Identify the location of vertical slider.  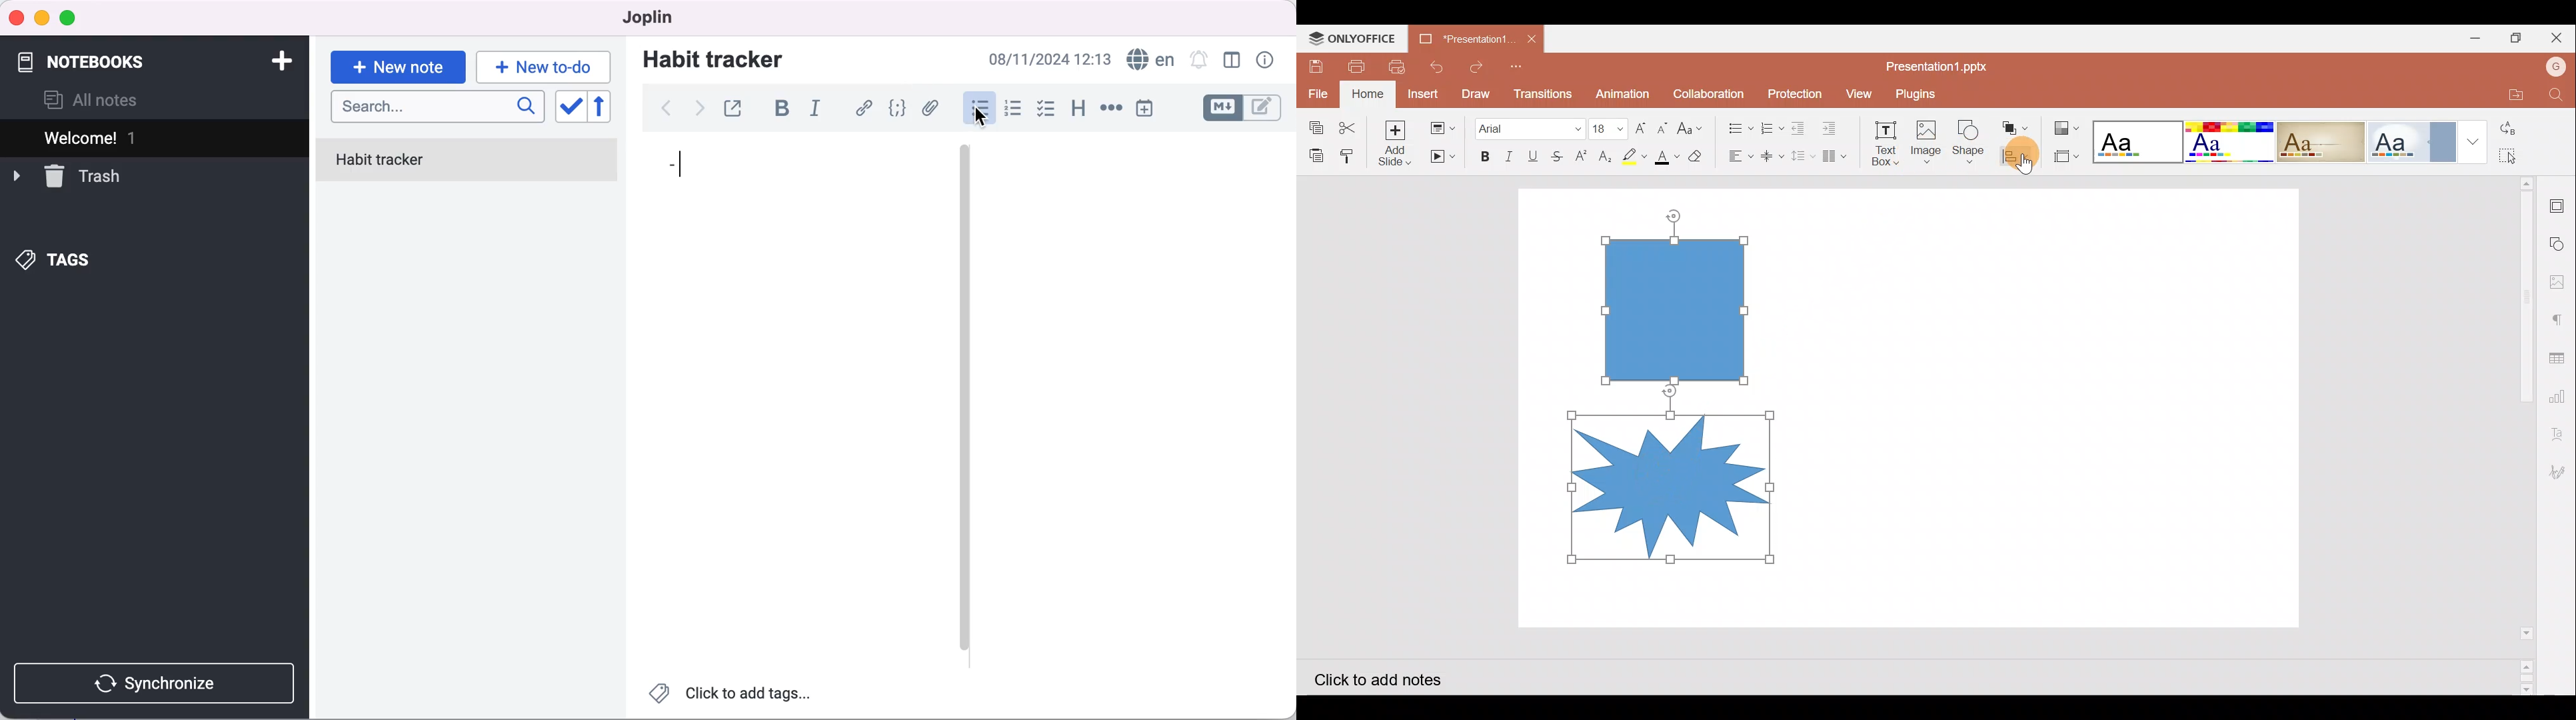
(964, 399).